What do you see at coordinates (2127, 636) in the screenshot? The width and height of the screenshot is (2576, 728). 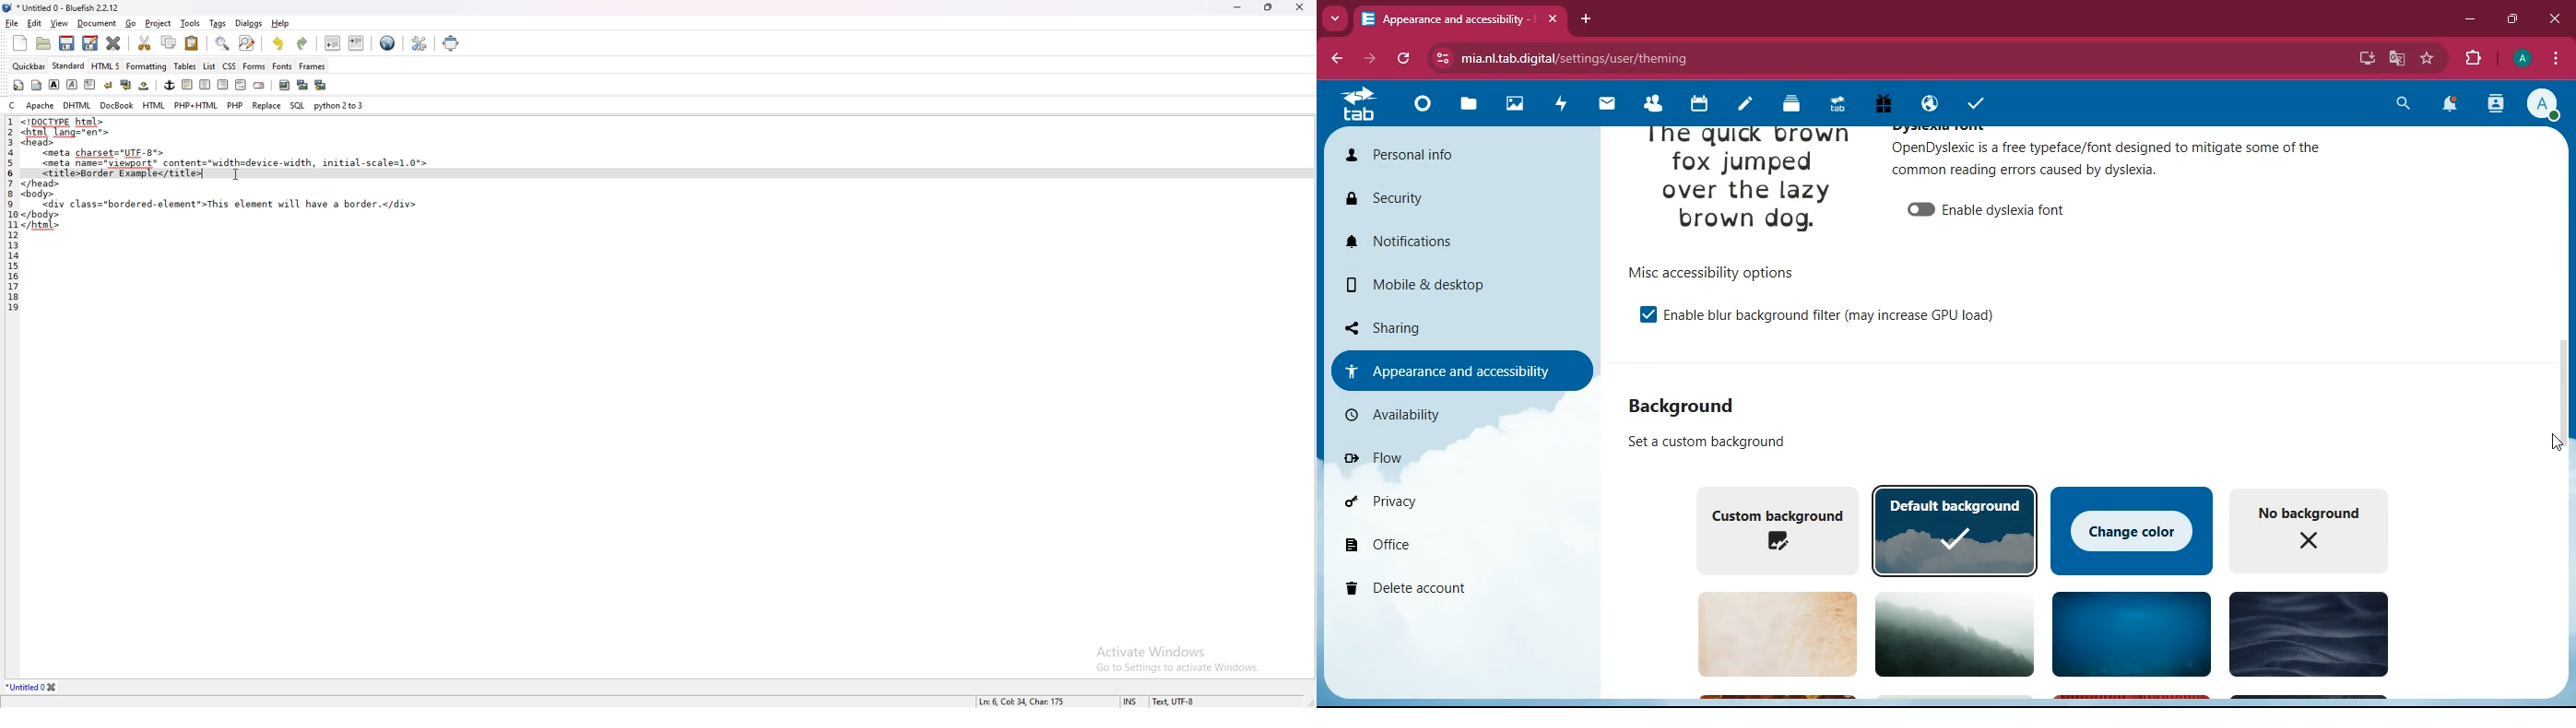 I see `background` at bounding box center [2127, 636].